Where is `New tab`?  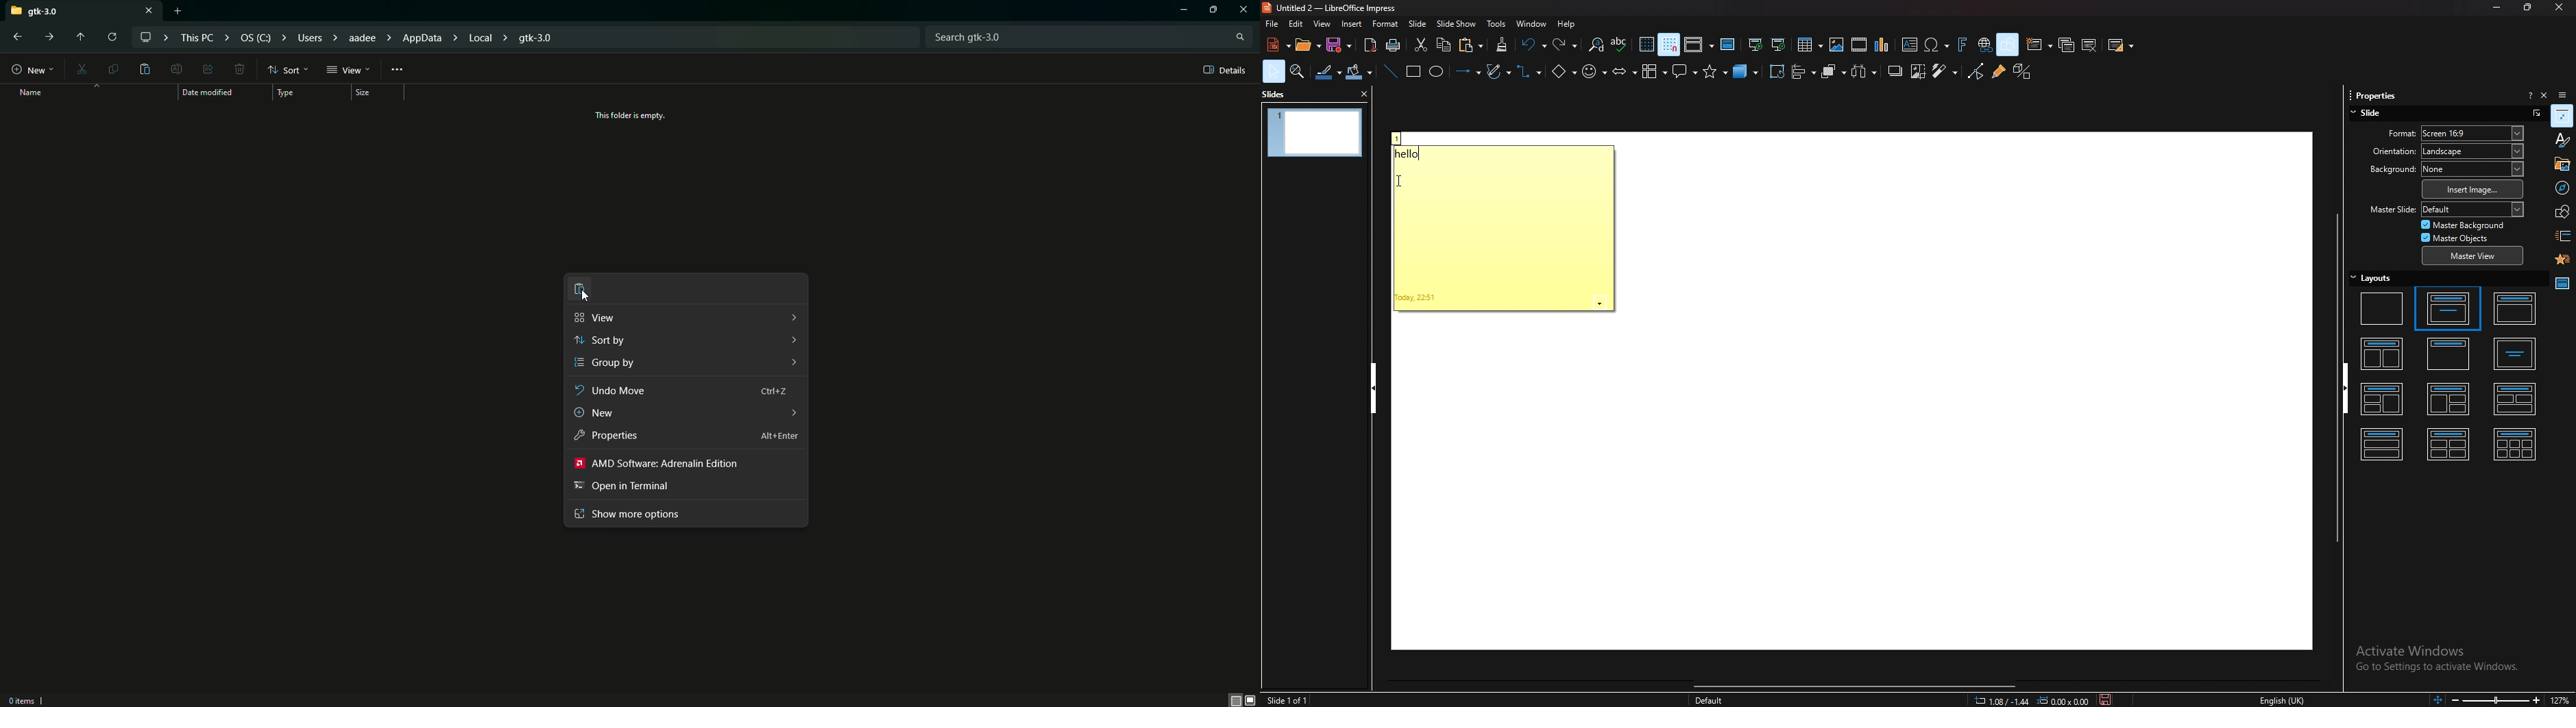 New tab is located at coordinates (177, 11).